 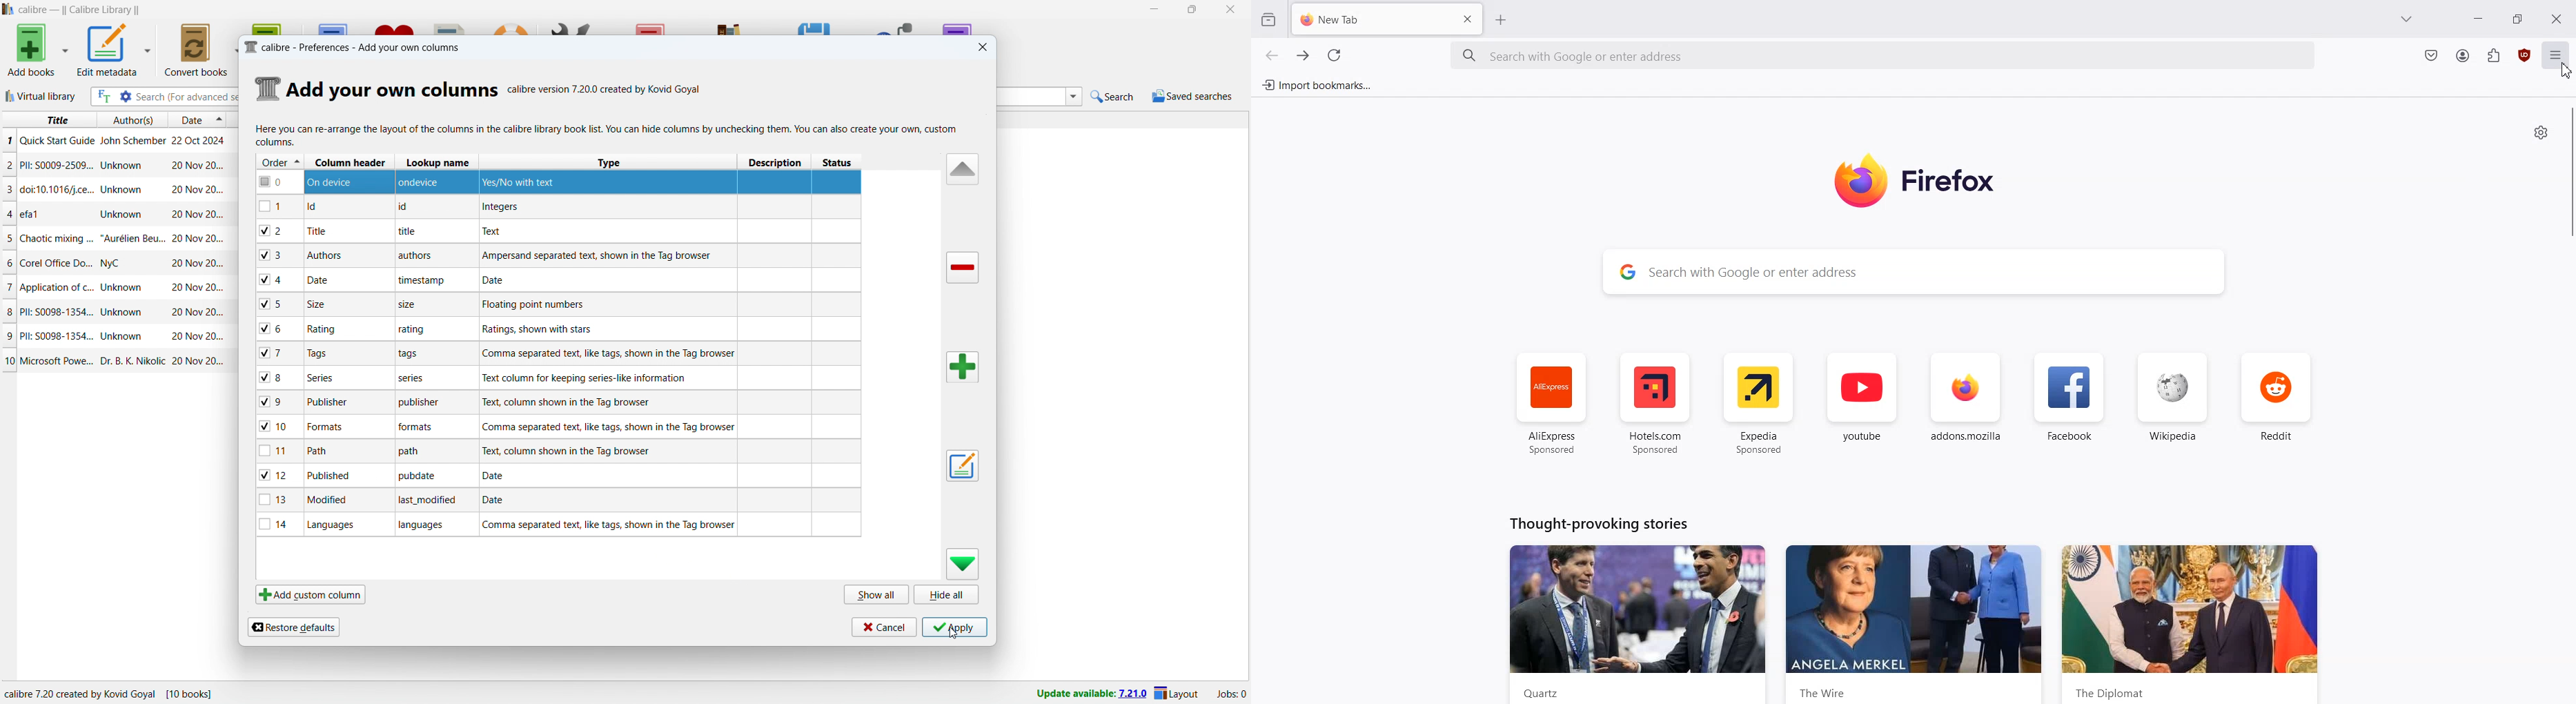 What do you see at coordinates (556, 503) in the screenshot?
I see `13 Modified last_modified Date` at bounding box center [556, 503].